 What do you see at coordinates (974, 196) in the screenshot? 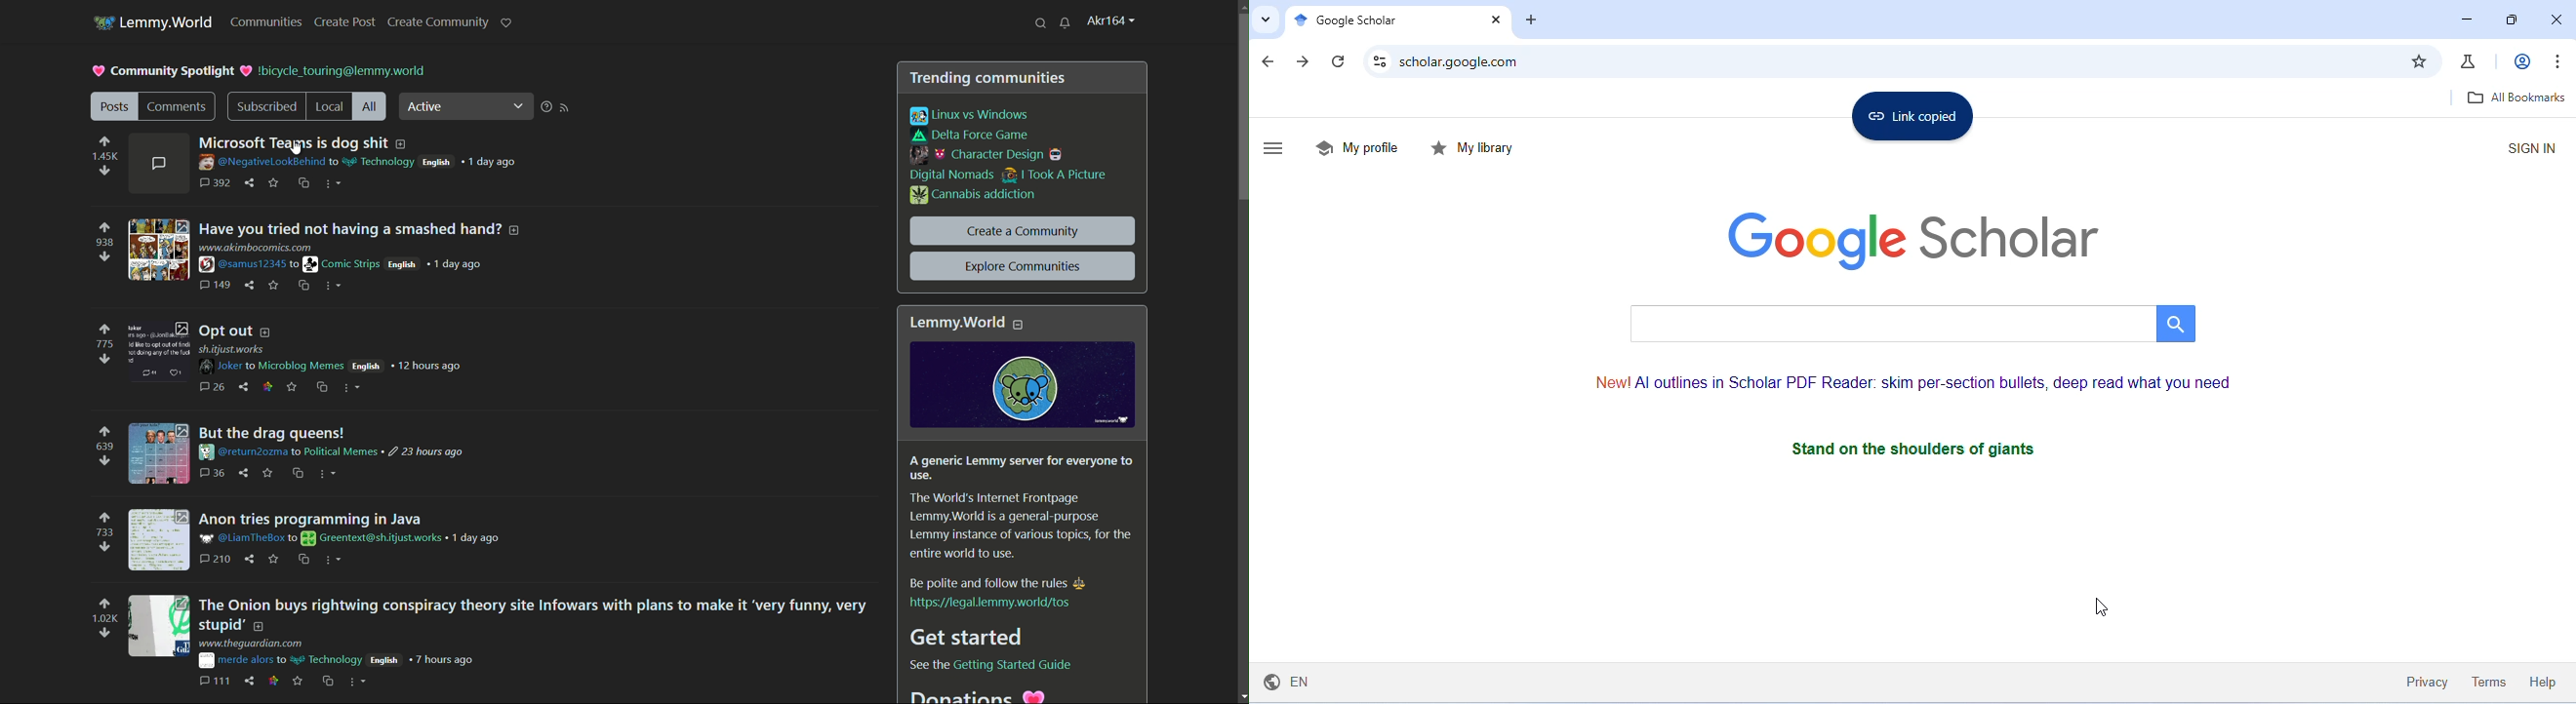
I see `cannabis addiction` at bounding box center [974, 196].